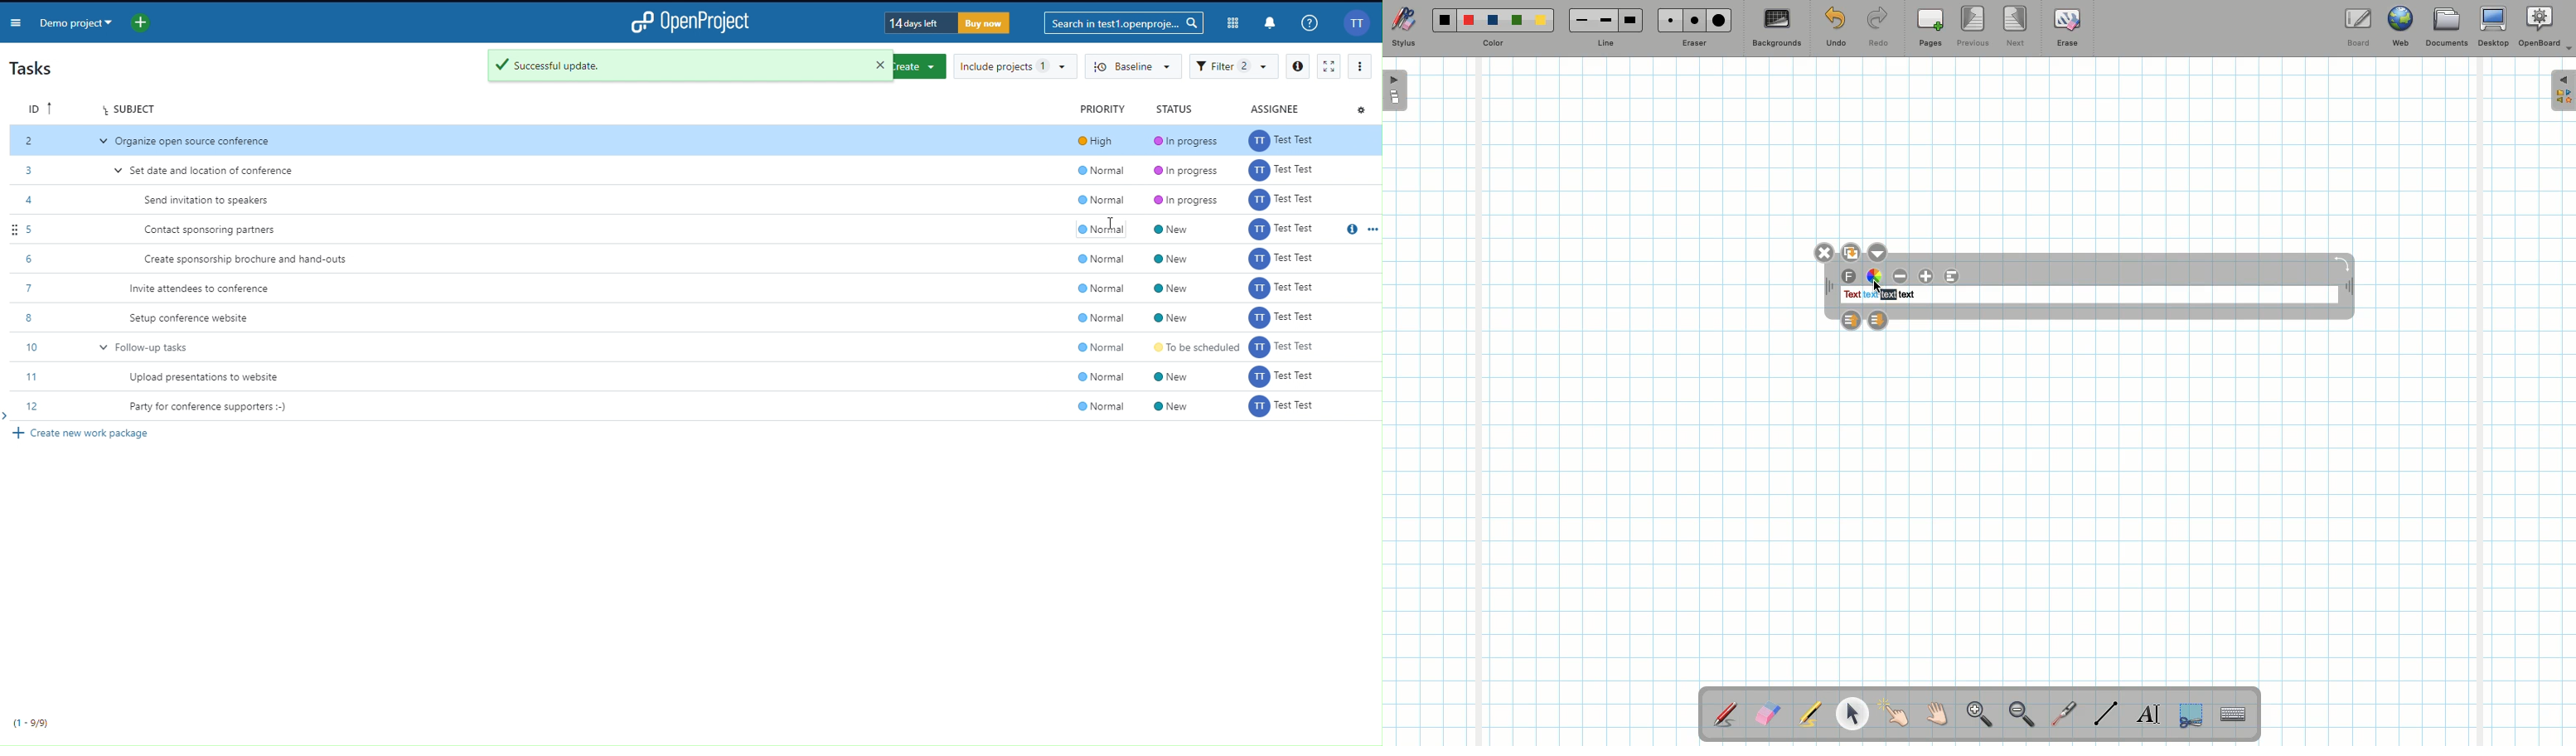  What do you see at coordinates (37, 69) in the screenshot?
I see `Tasks` at bounding box center [37, 69].